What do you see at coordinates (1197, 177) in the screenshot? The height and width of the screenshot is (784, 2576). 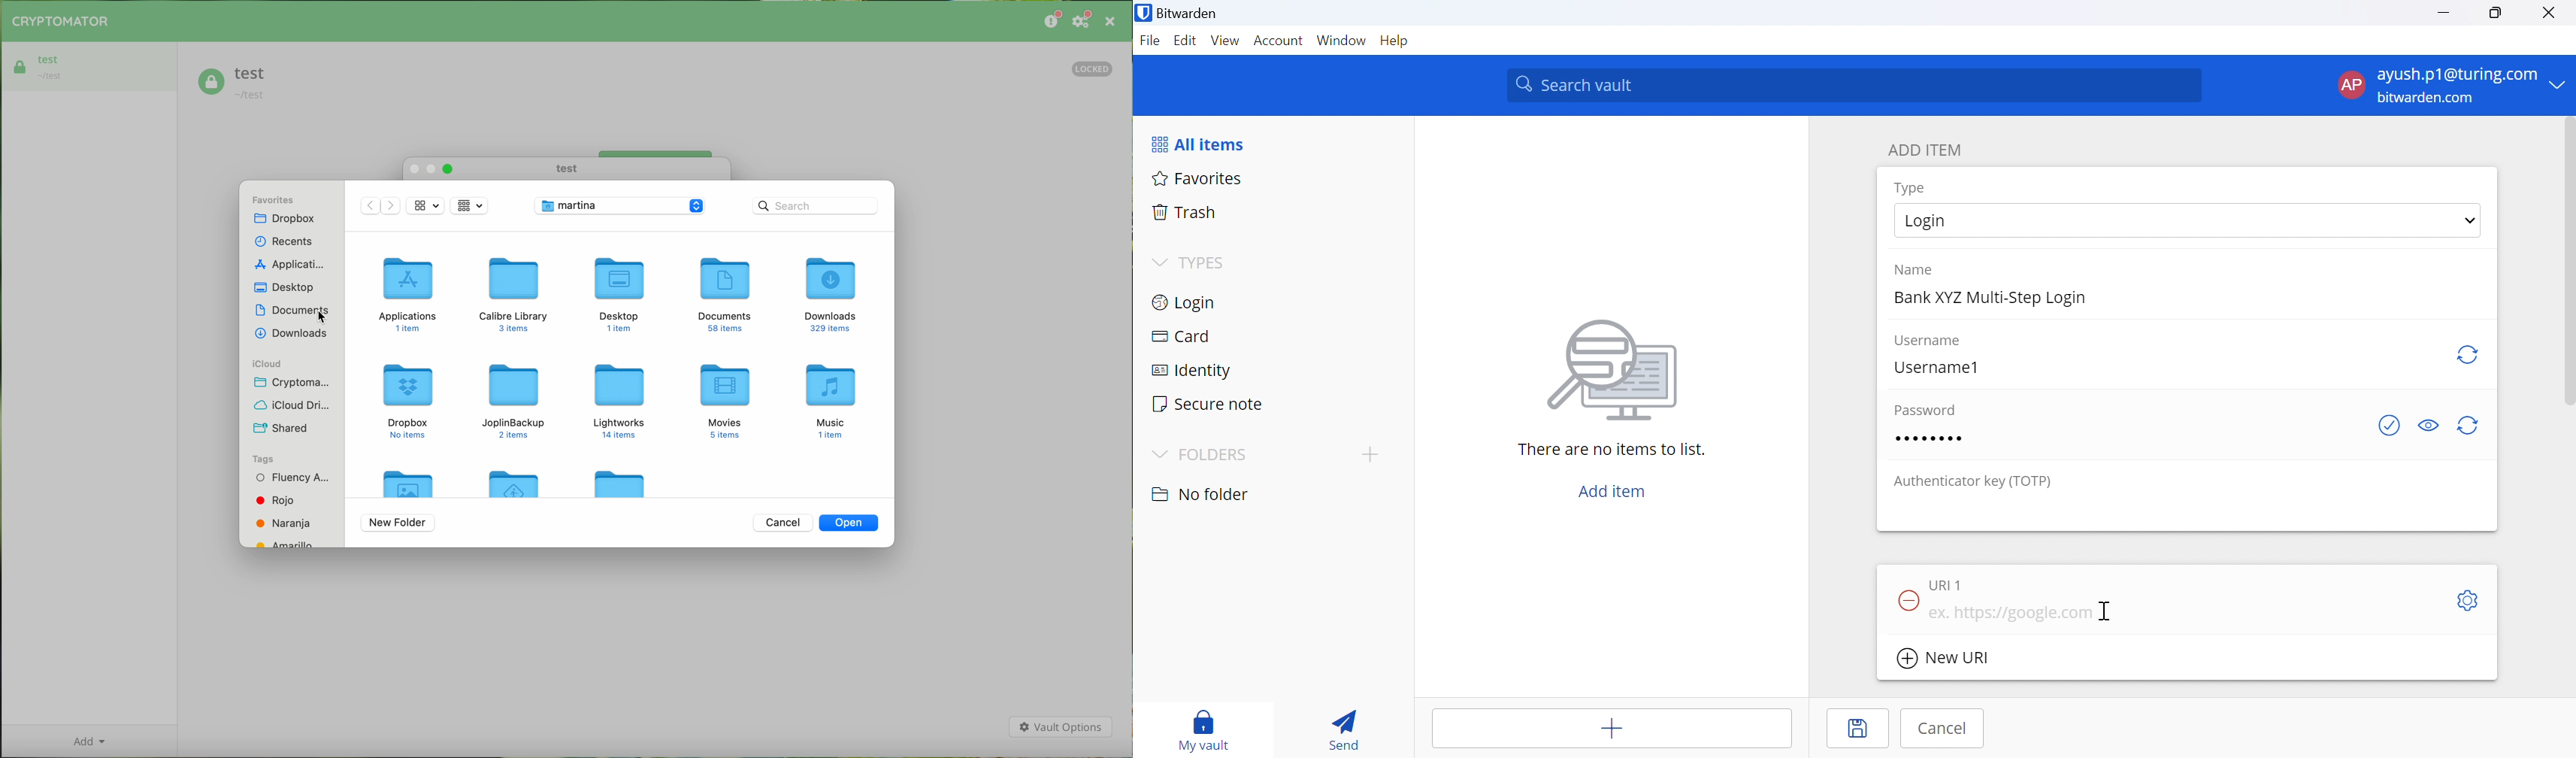 I see `Favorites` at bounding box center [1197, 177].